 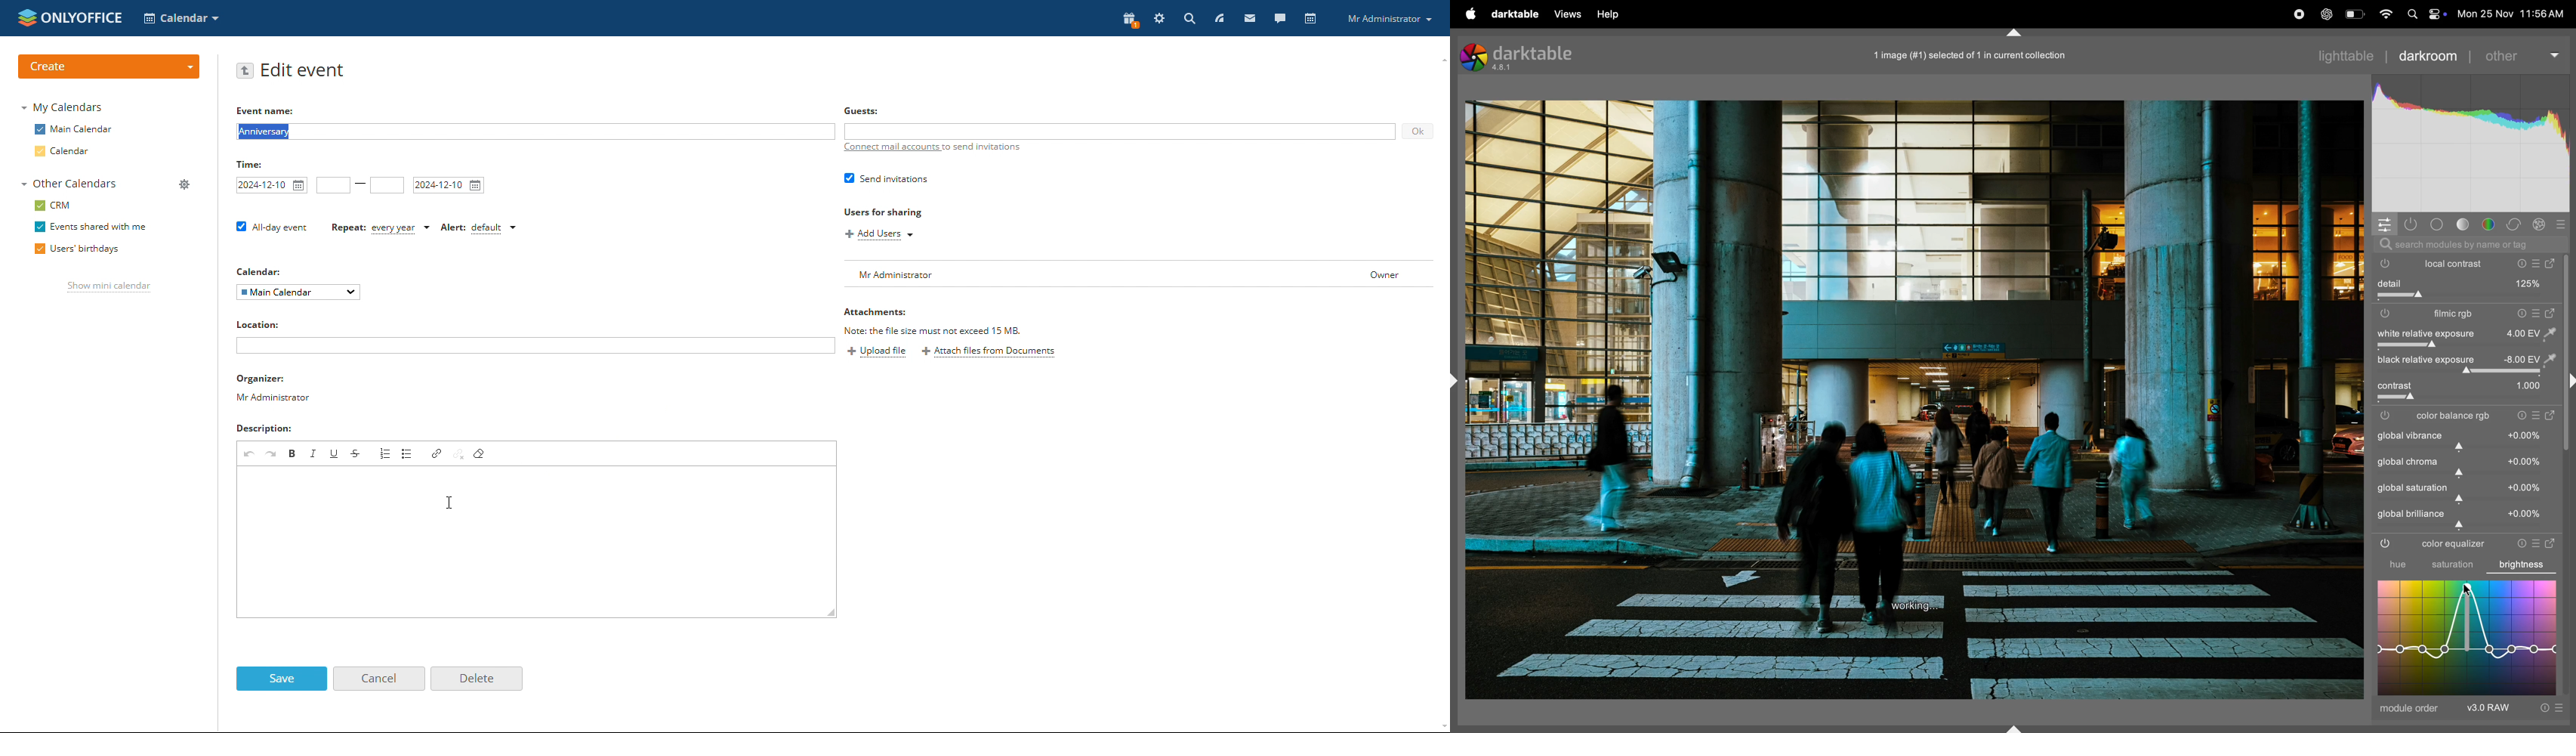 What do you see at coordinates (1566, 14) in the screenshot?
I see `views` at bounding box center [1566, 14].